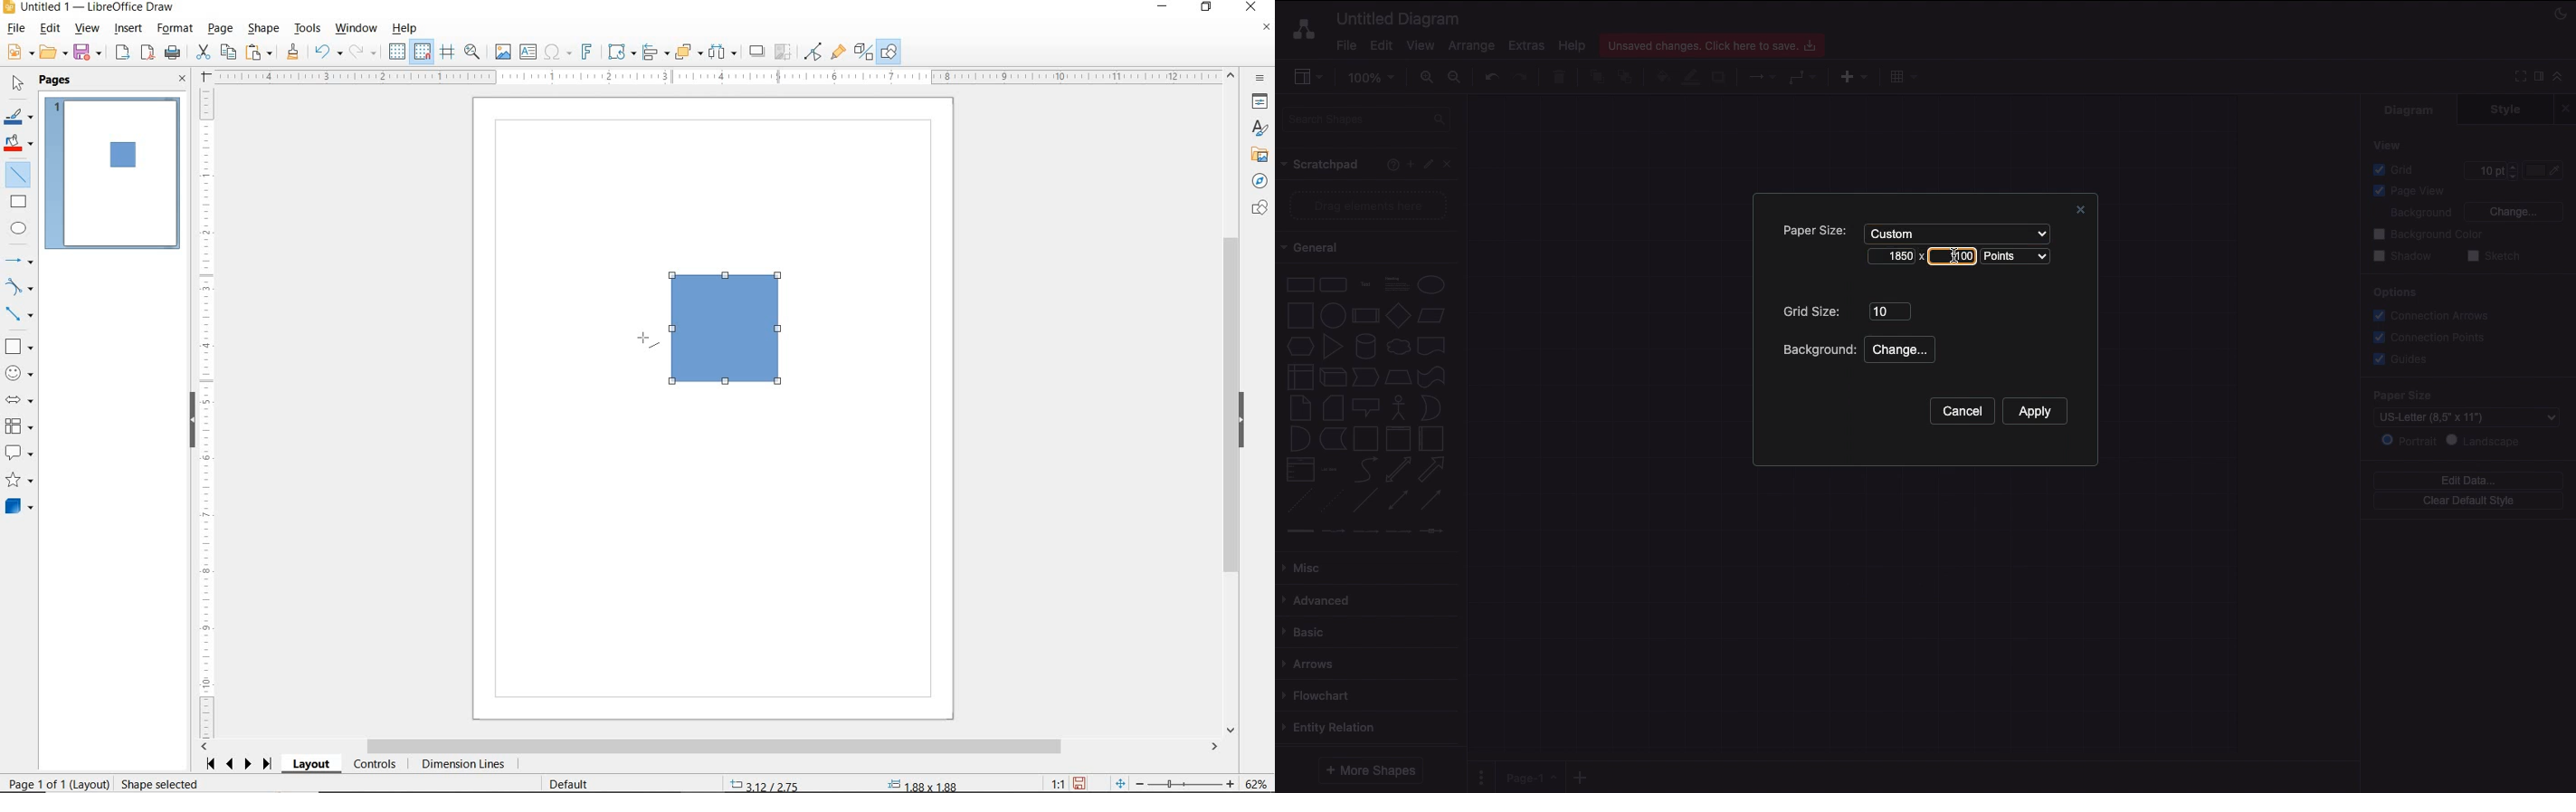 This screenshot has height=812, width=2576. I want to click on connector 4, so click(1400, 530).